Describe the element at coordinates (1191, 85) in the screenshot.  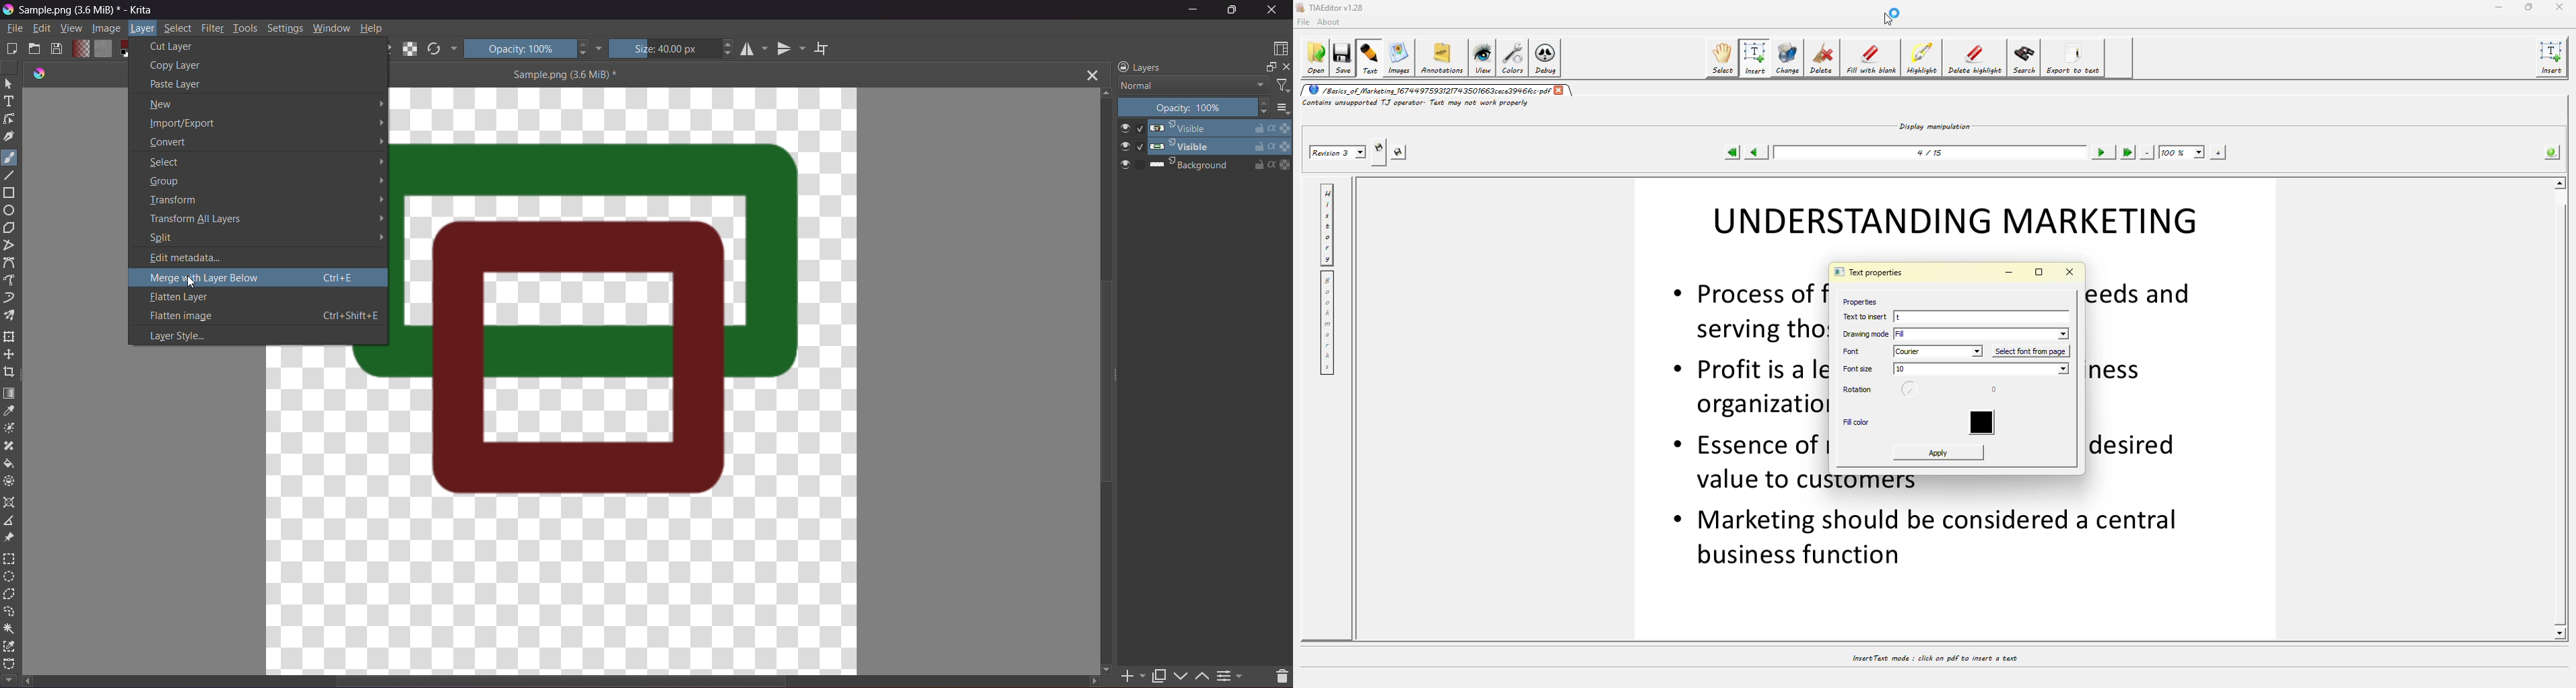
I see `Blending Mode` at that location.